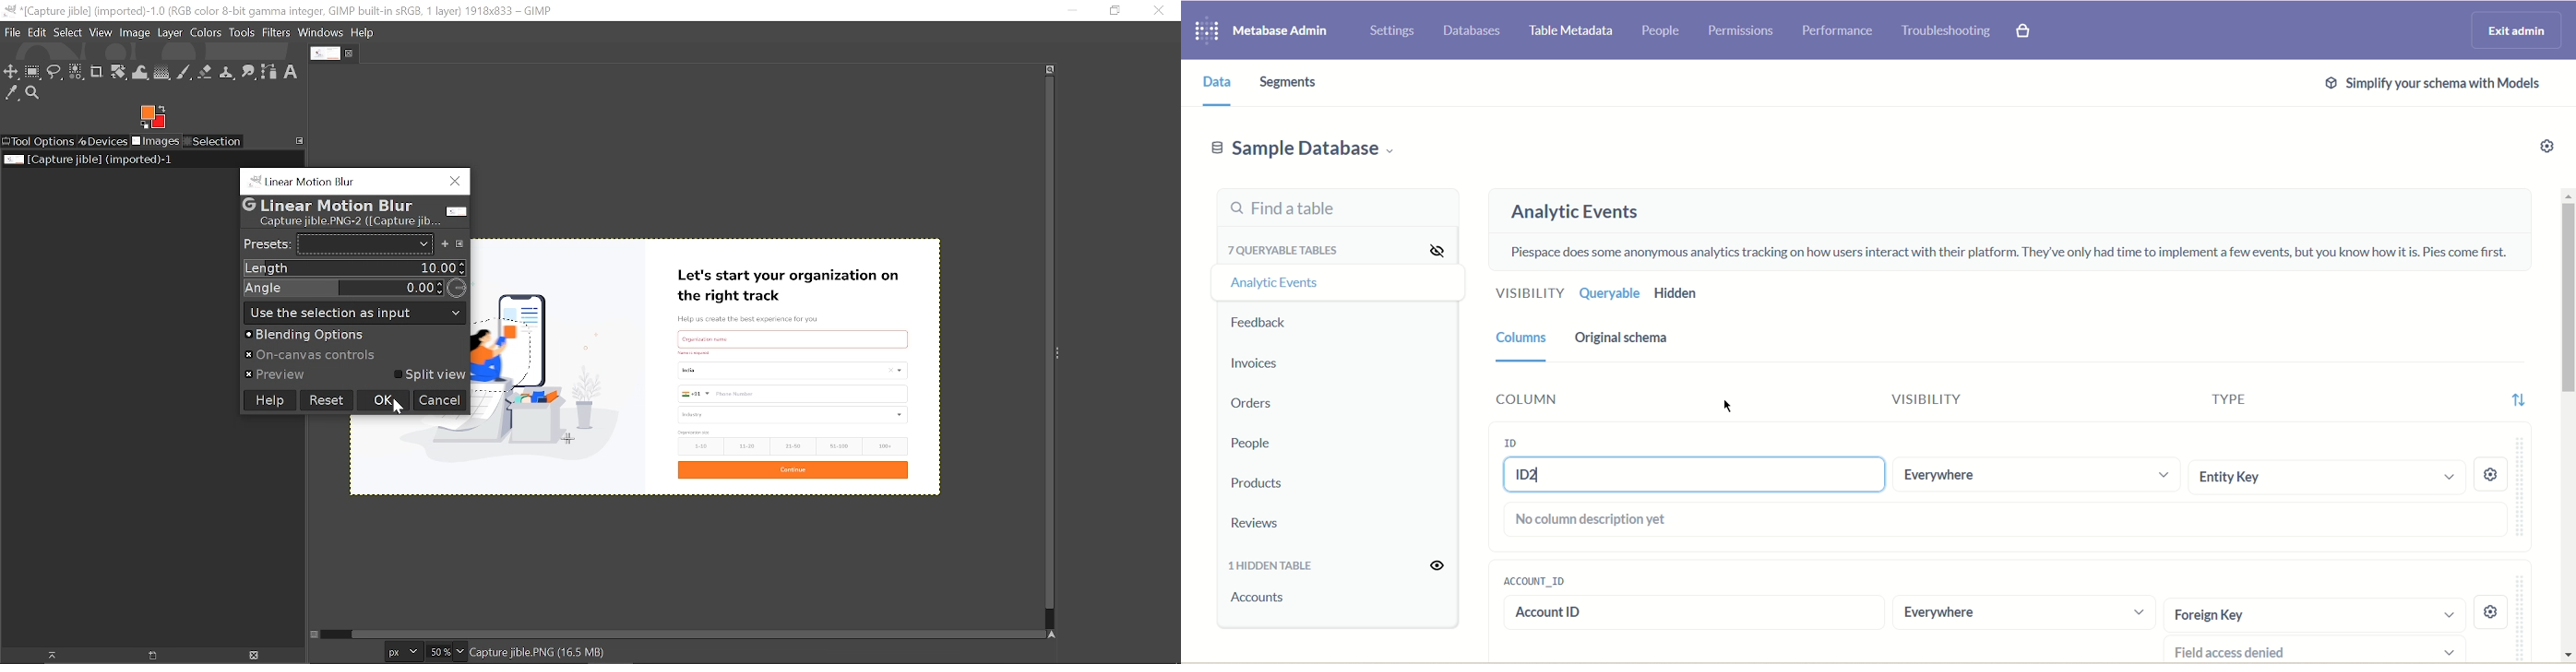 This screenshot has width=2576, height=672. Describe the element at coordinates (38, 142) in the screenshot. I see `Tool options` at that location.